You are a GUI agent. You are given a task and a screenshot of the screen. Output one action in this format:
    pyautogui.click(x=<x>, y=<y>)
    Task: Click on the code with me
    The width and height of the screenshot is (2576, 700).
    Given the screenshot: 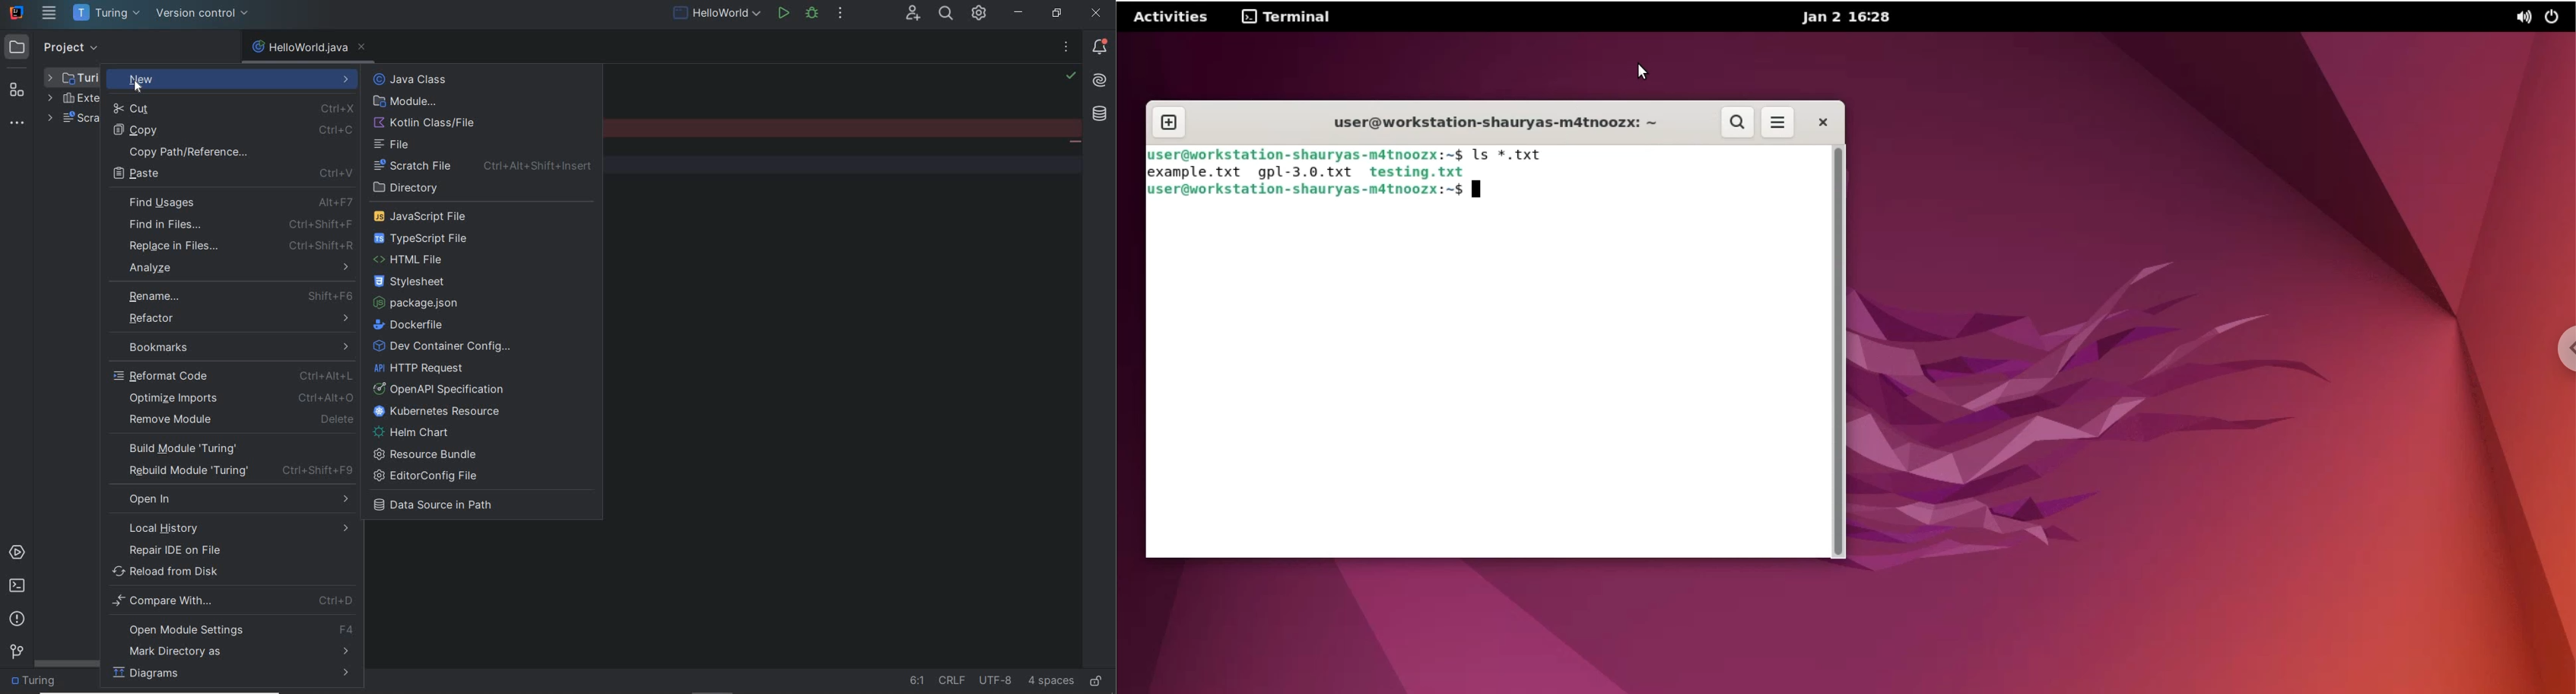 What is the action you would take?
    pyautogui.click(x=914, y=13)
    